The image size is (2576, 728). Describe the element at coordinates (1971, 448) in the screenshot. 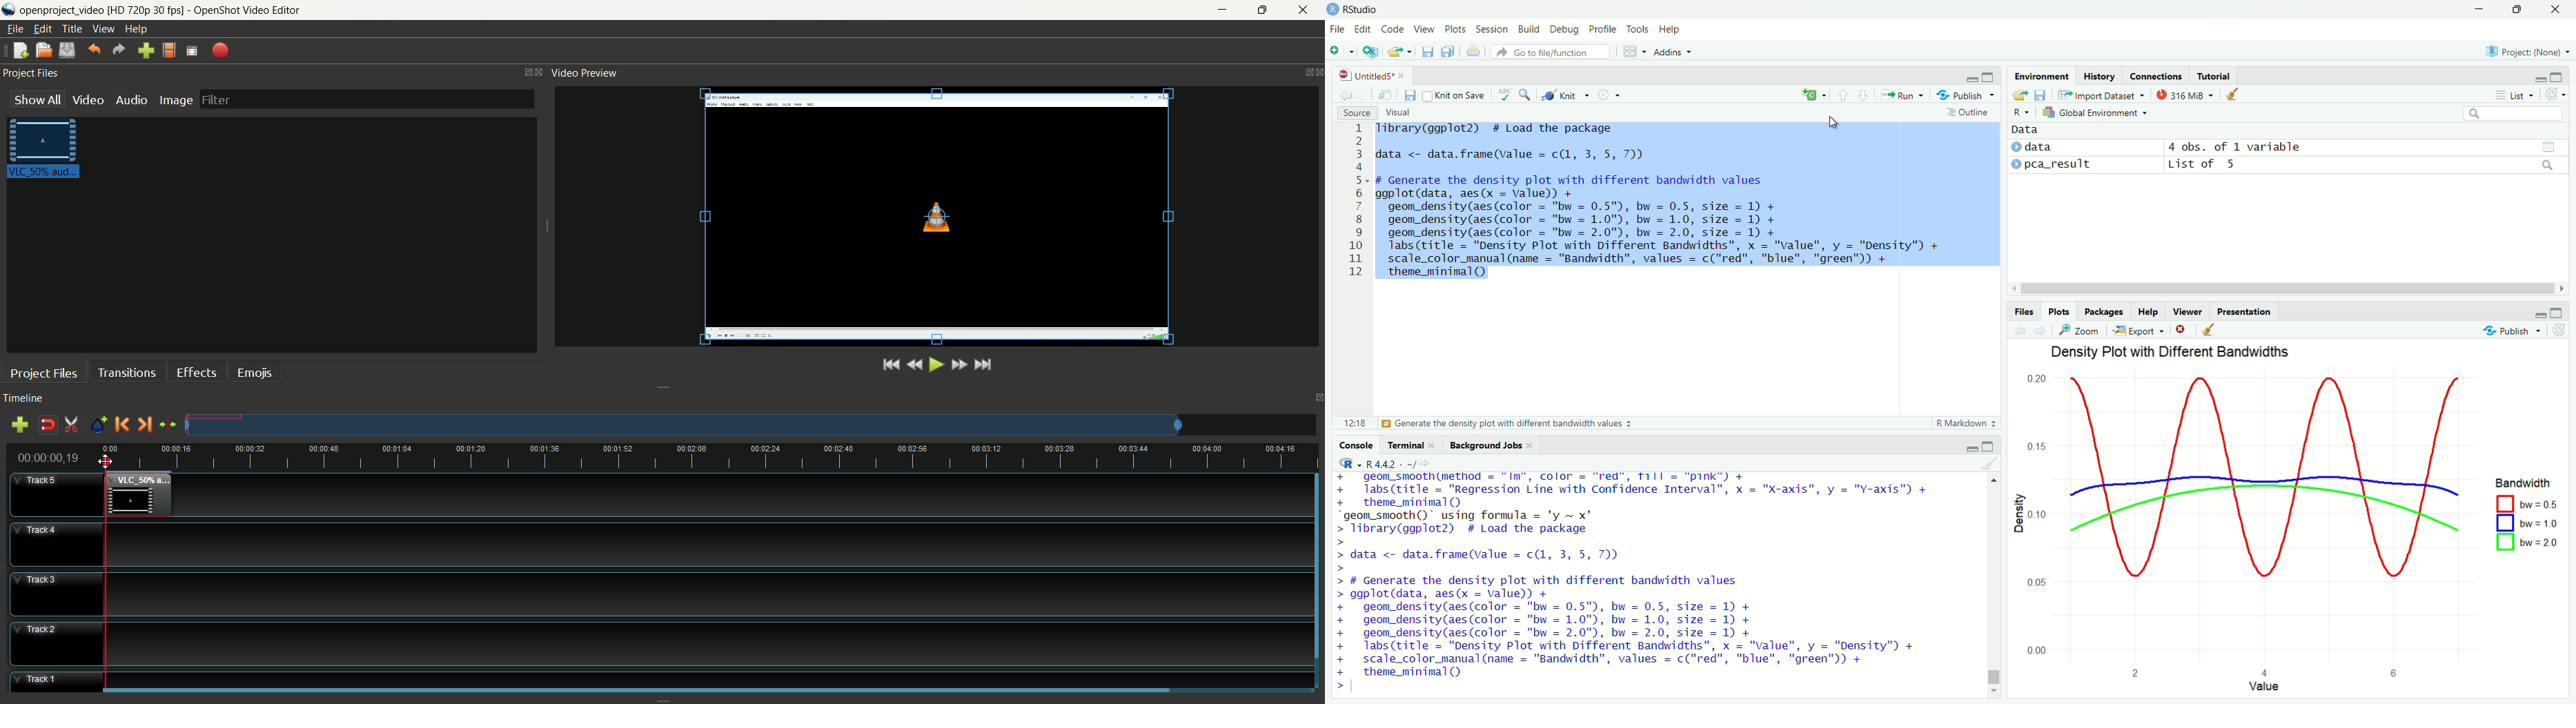

I see `minimize` at that location.